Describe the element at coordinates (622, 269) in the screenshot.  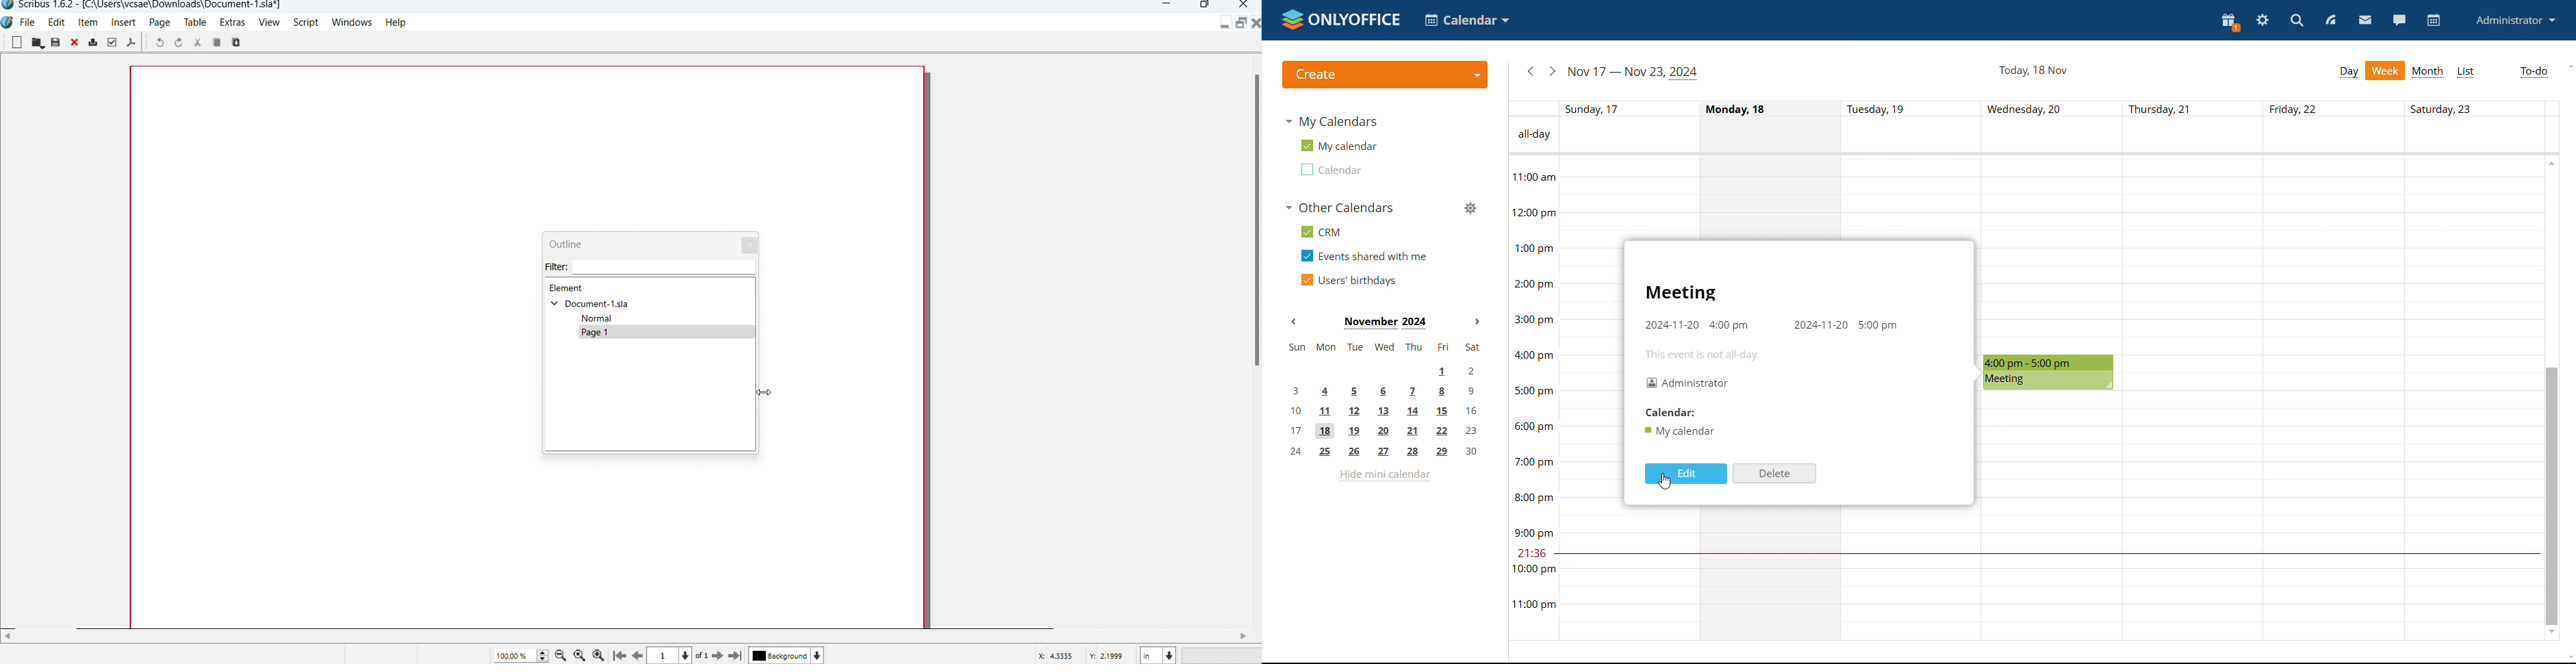
I see `Filter` at that location.